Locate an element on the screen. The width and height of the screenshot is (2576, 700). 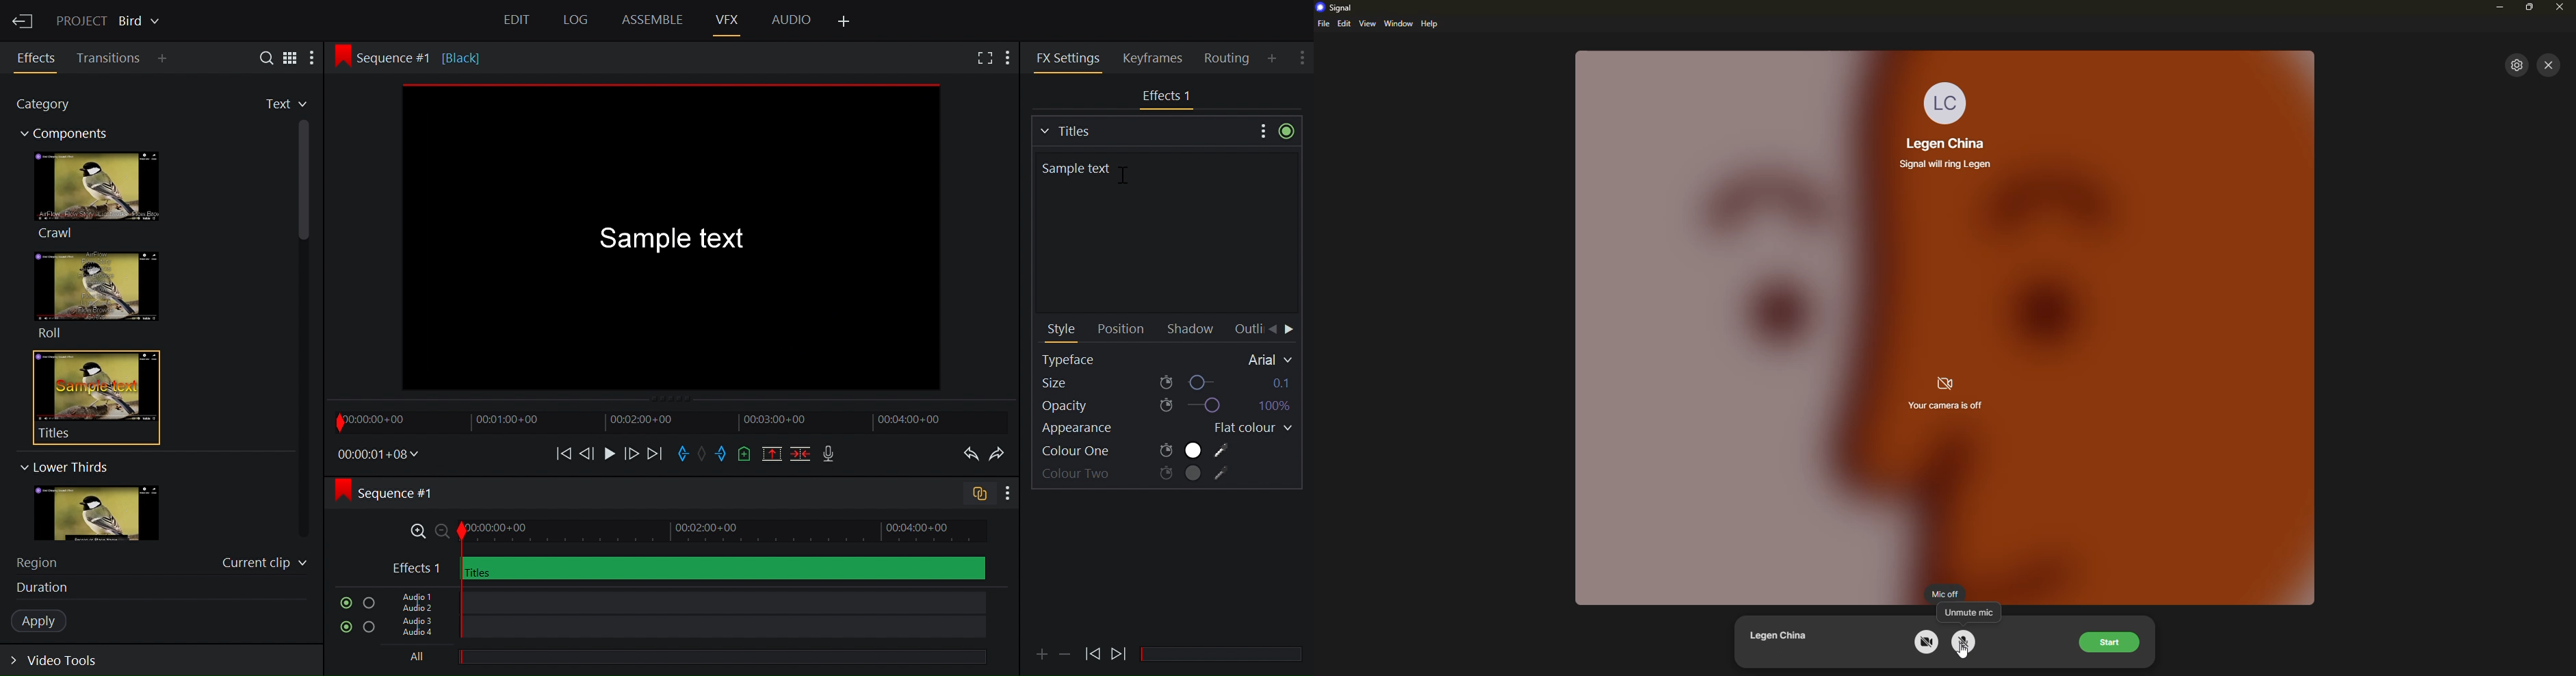
Titles is located at coordinates (1142, 129).